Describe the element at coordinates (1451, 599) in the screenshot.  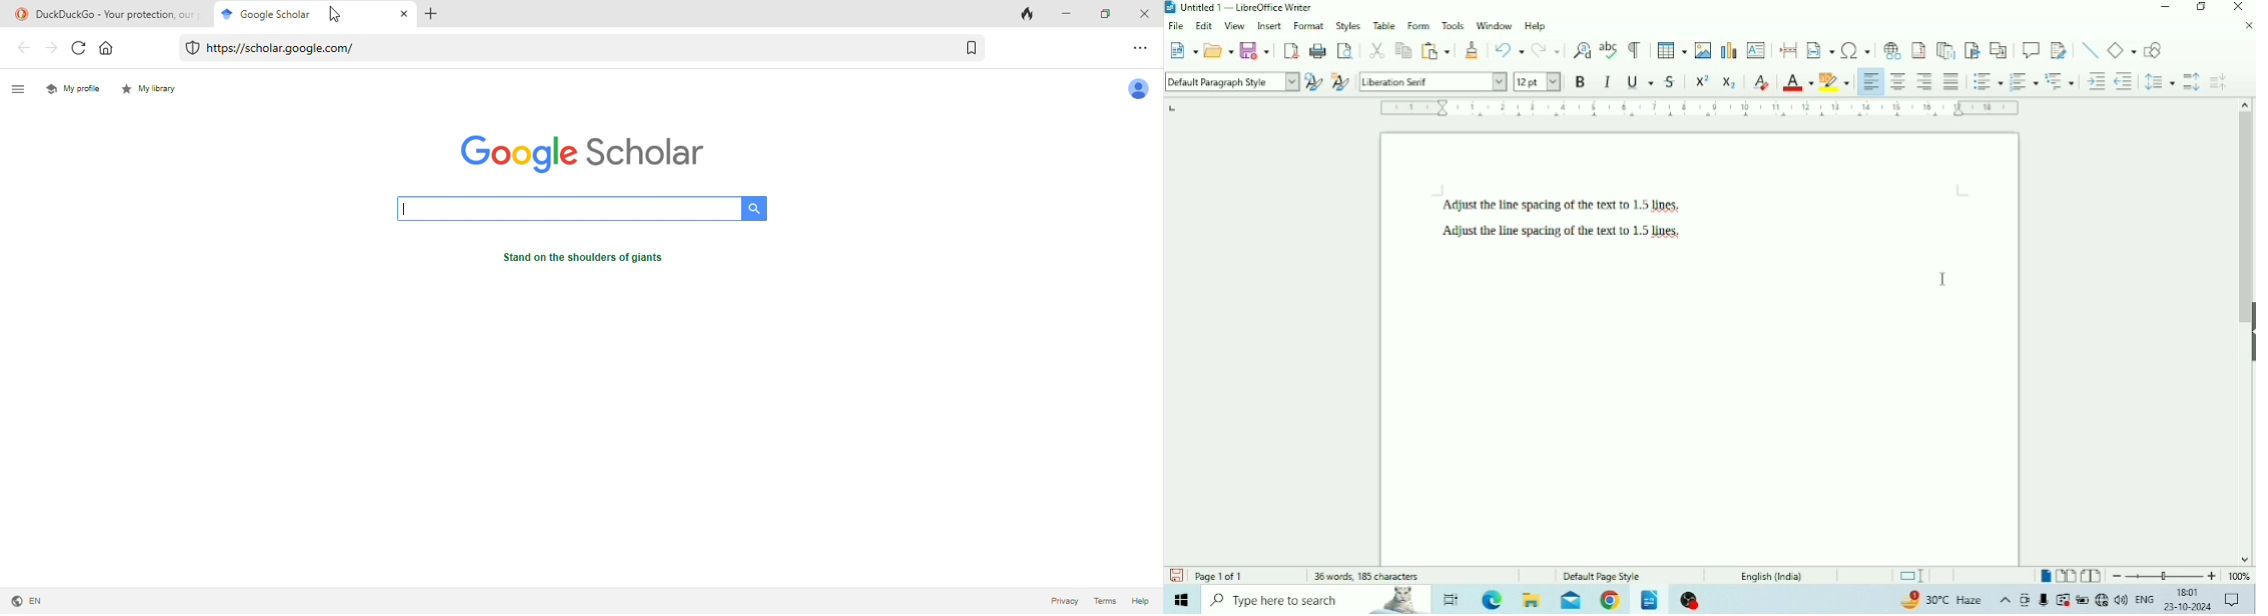
I see `Task view` at that location.